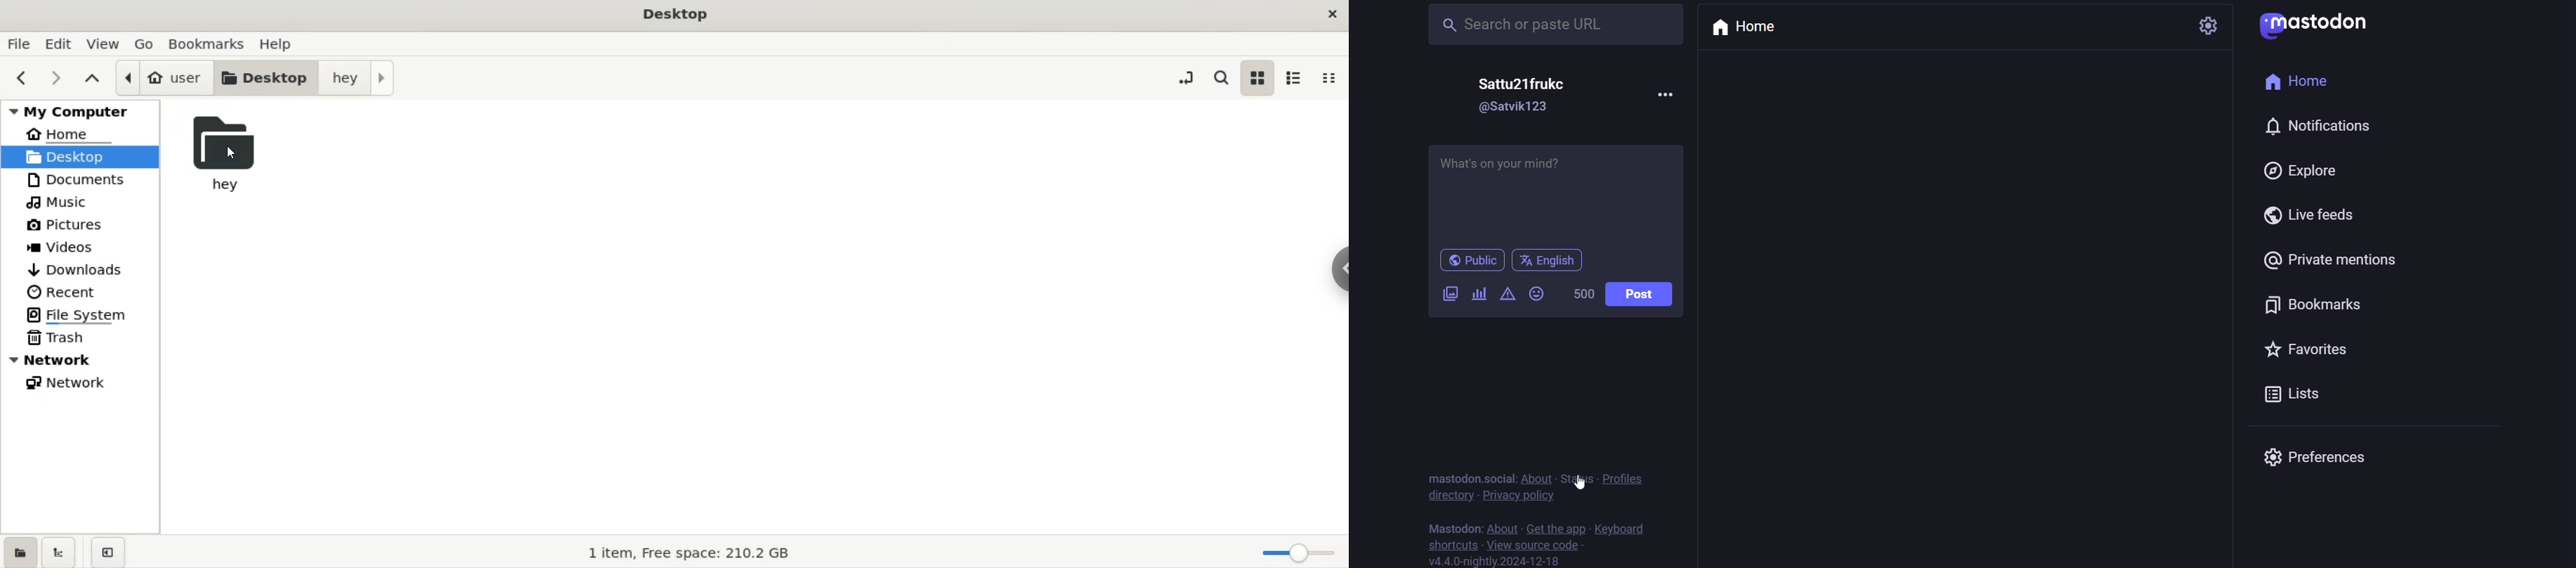 The height and width of the screenshot is (588, 2576). Describe the element at coordinates (1525, 80) in the screenshot. I see `name` at that location.